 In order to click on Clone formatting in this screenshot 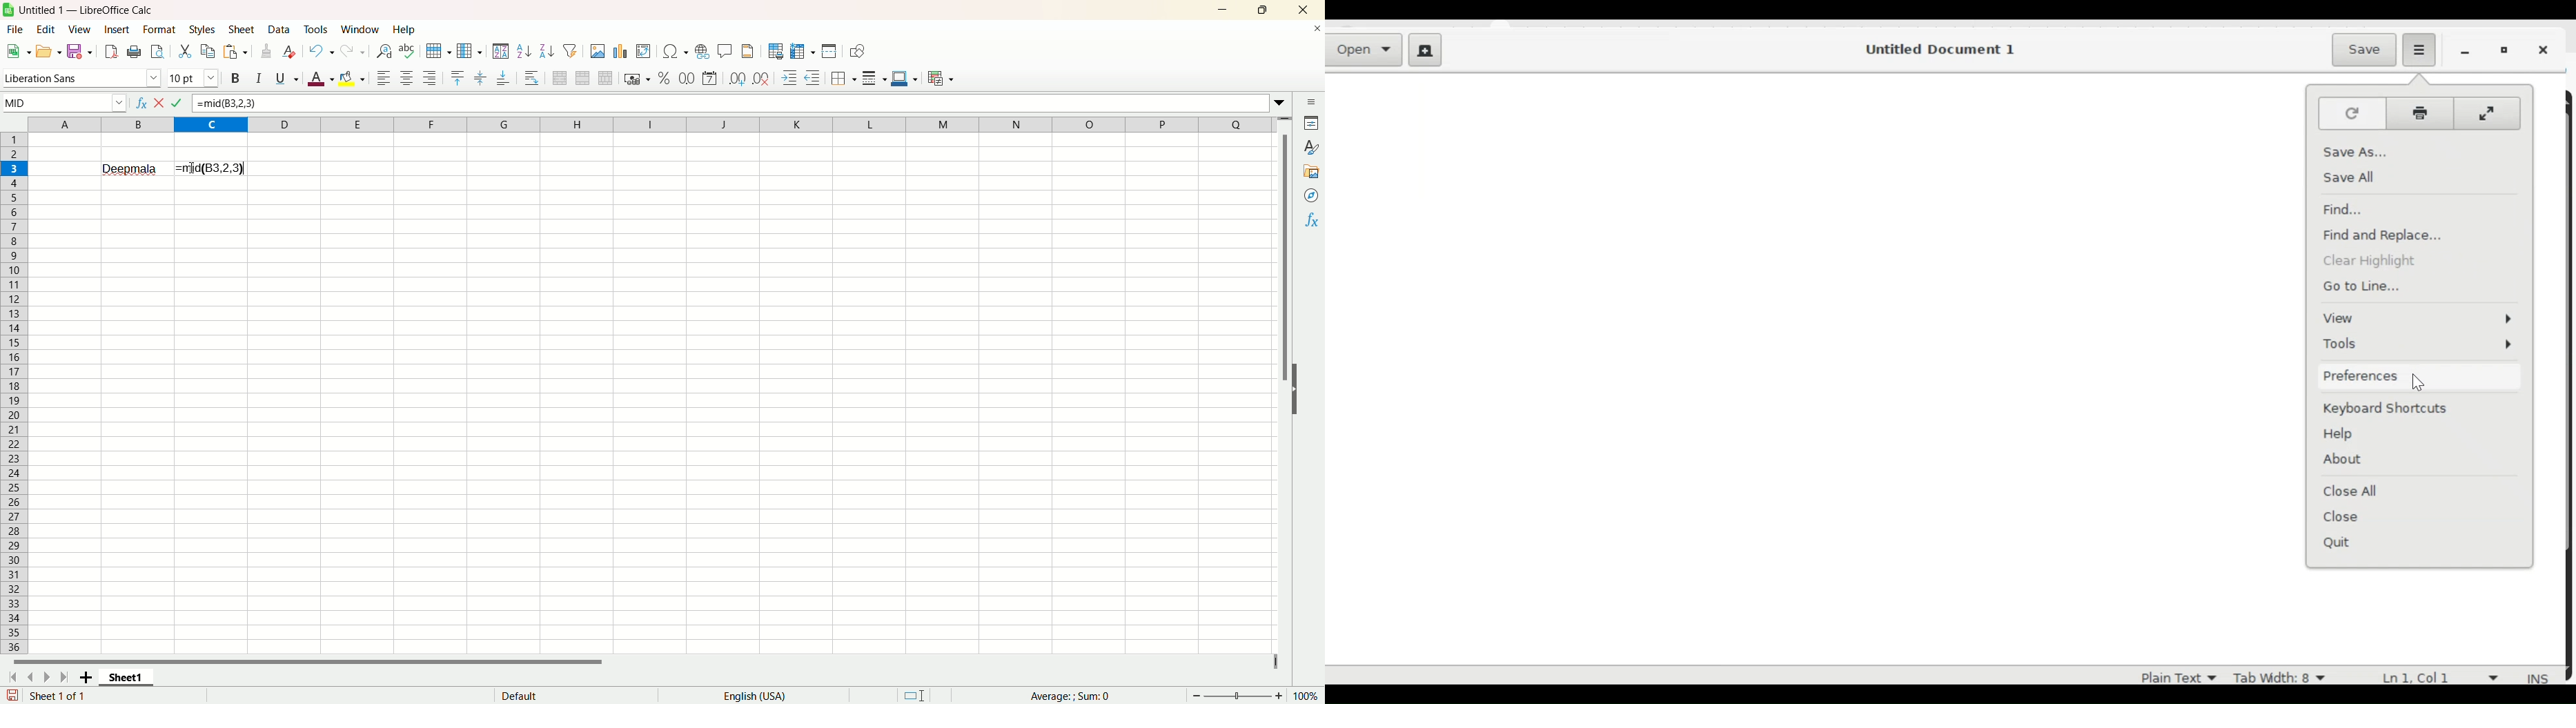, I will do `click(266, 51)`.